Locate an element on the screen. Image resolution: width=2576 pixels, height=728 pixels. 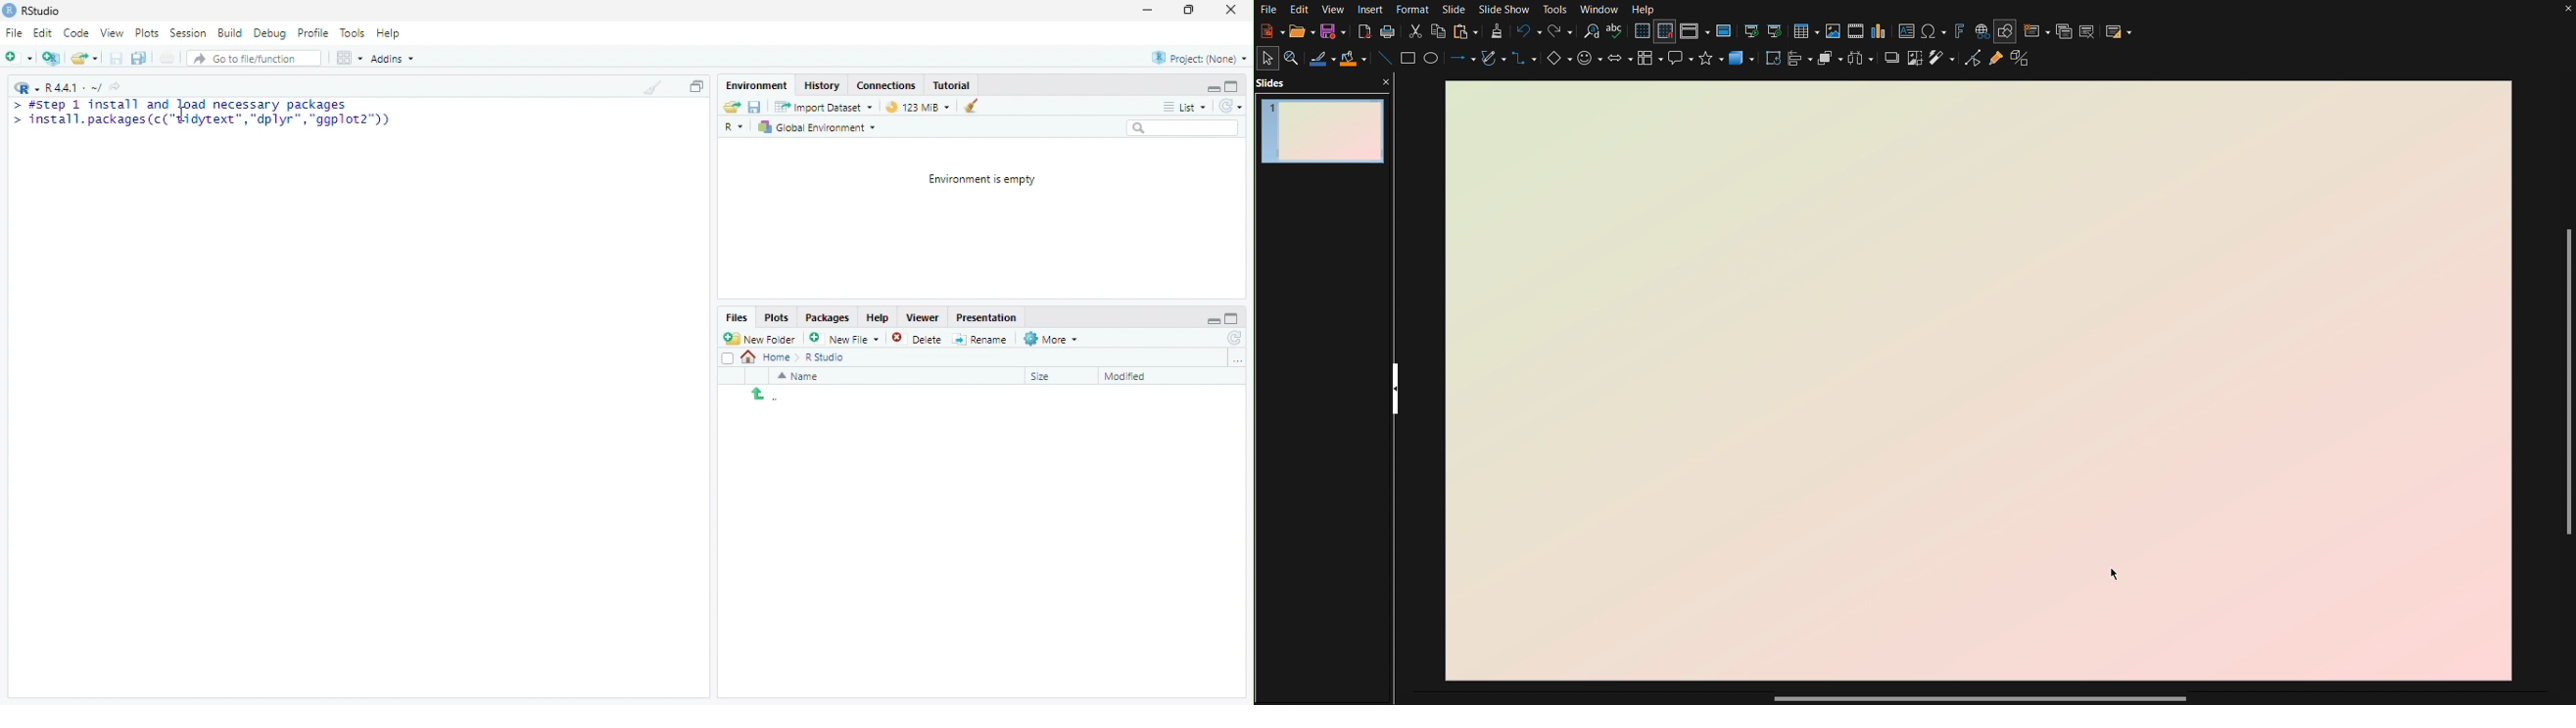
Save is located at coordinates (117, 58).